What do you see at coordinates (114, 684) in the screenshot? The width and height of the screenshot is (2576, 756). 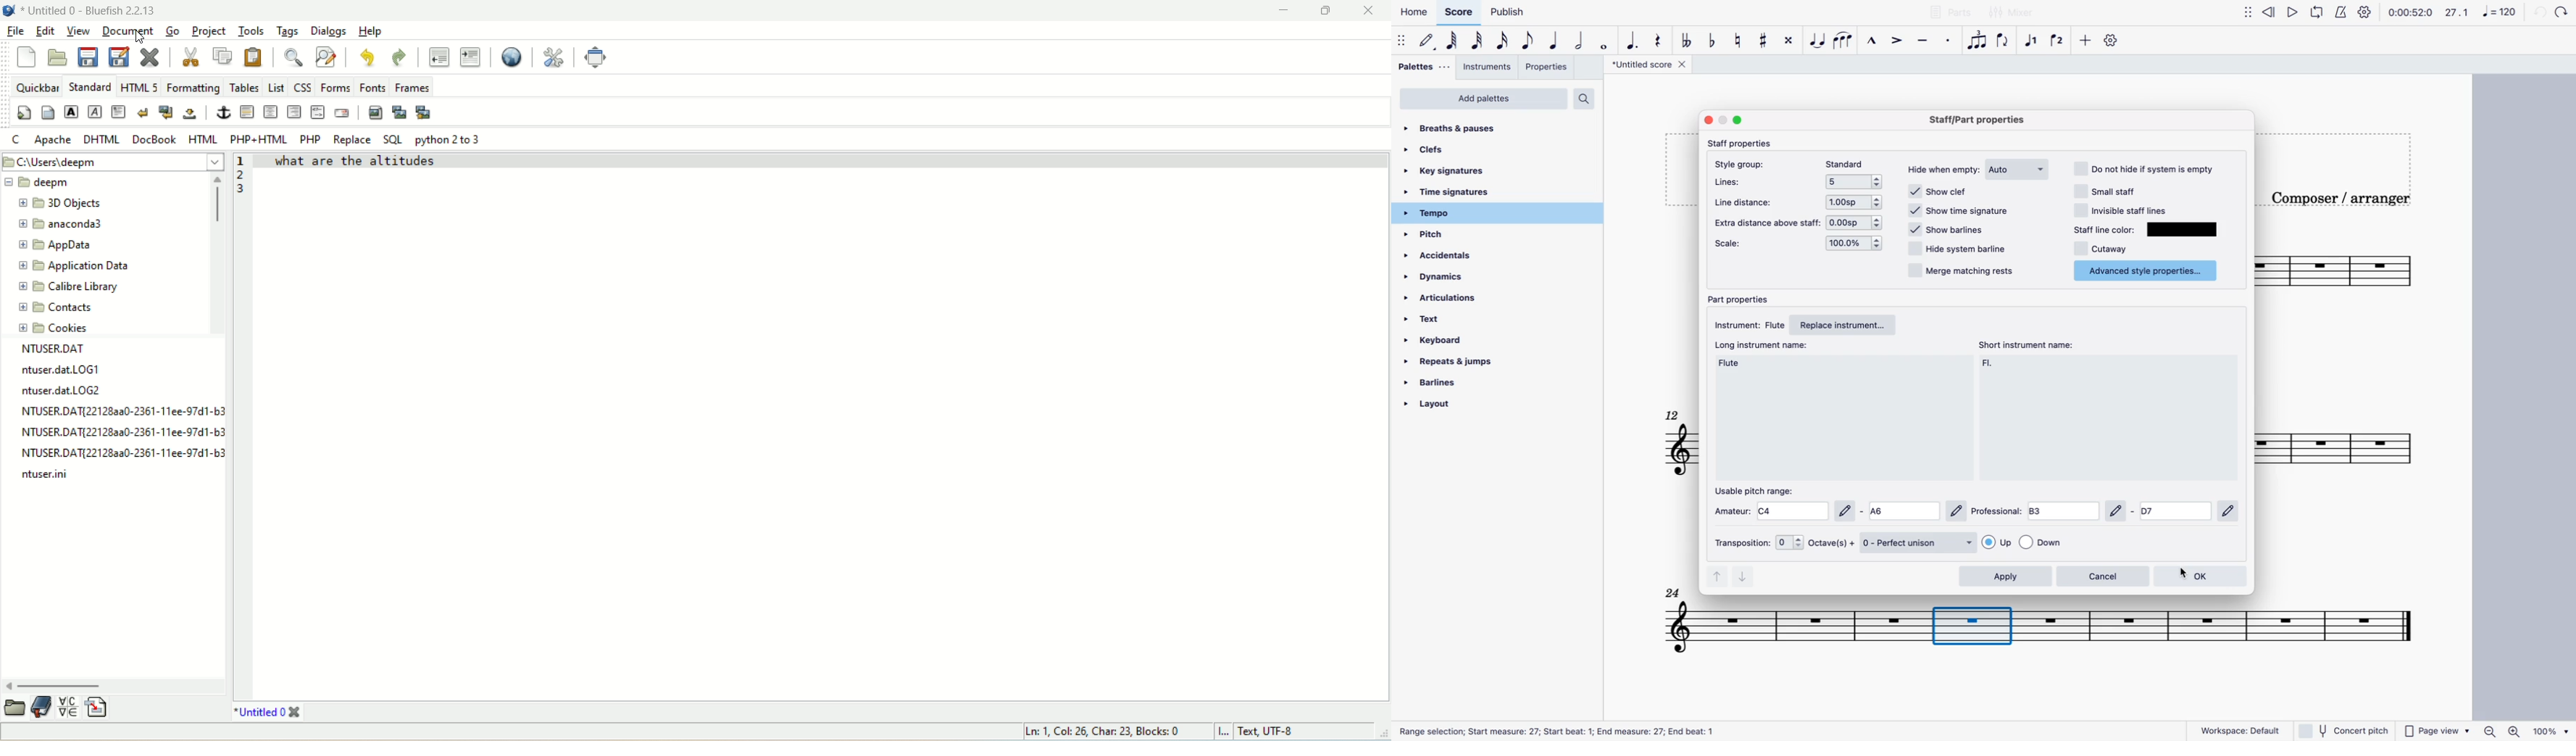 I see `horizontal scroll bar` at bounding box center [114, 684].